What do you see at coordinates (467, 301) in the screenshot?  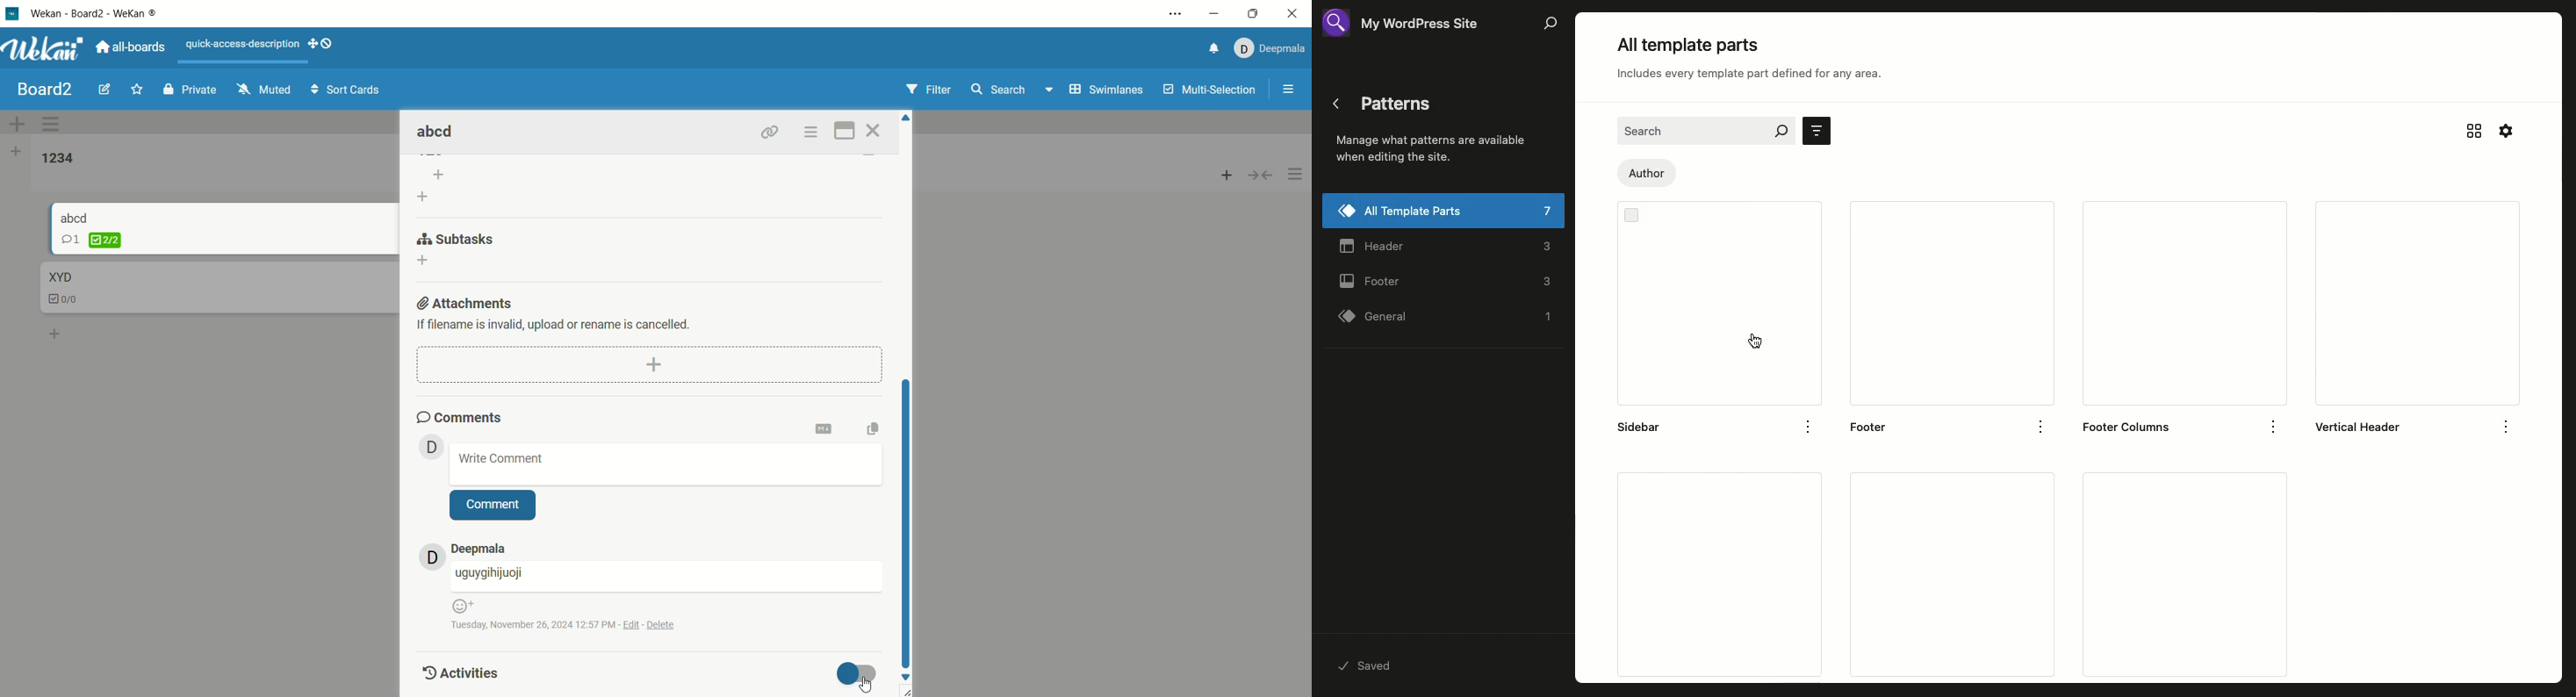 I see `attachments` at bounding box center [467, 301].